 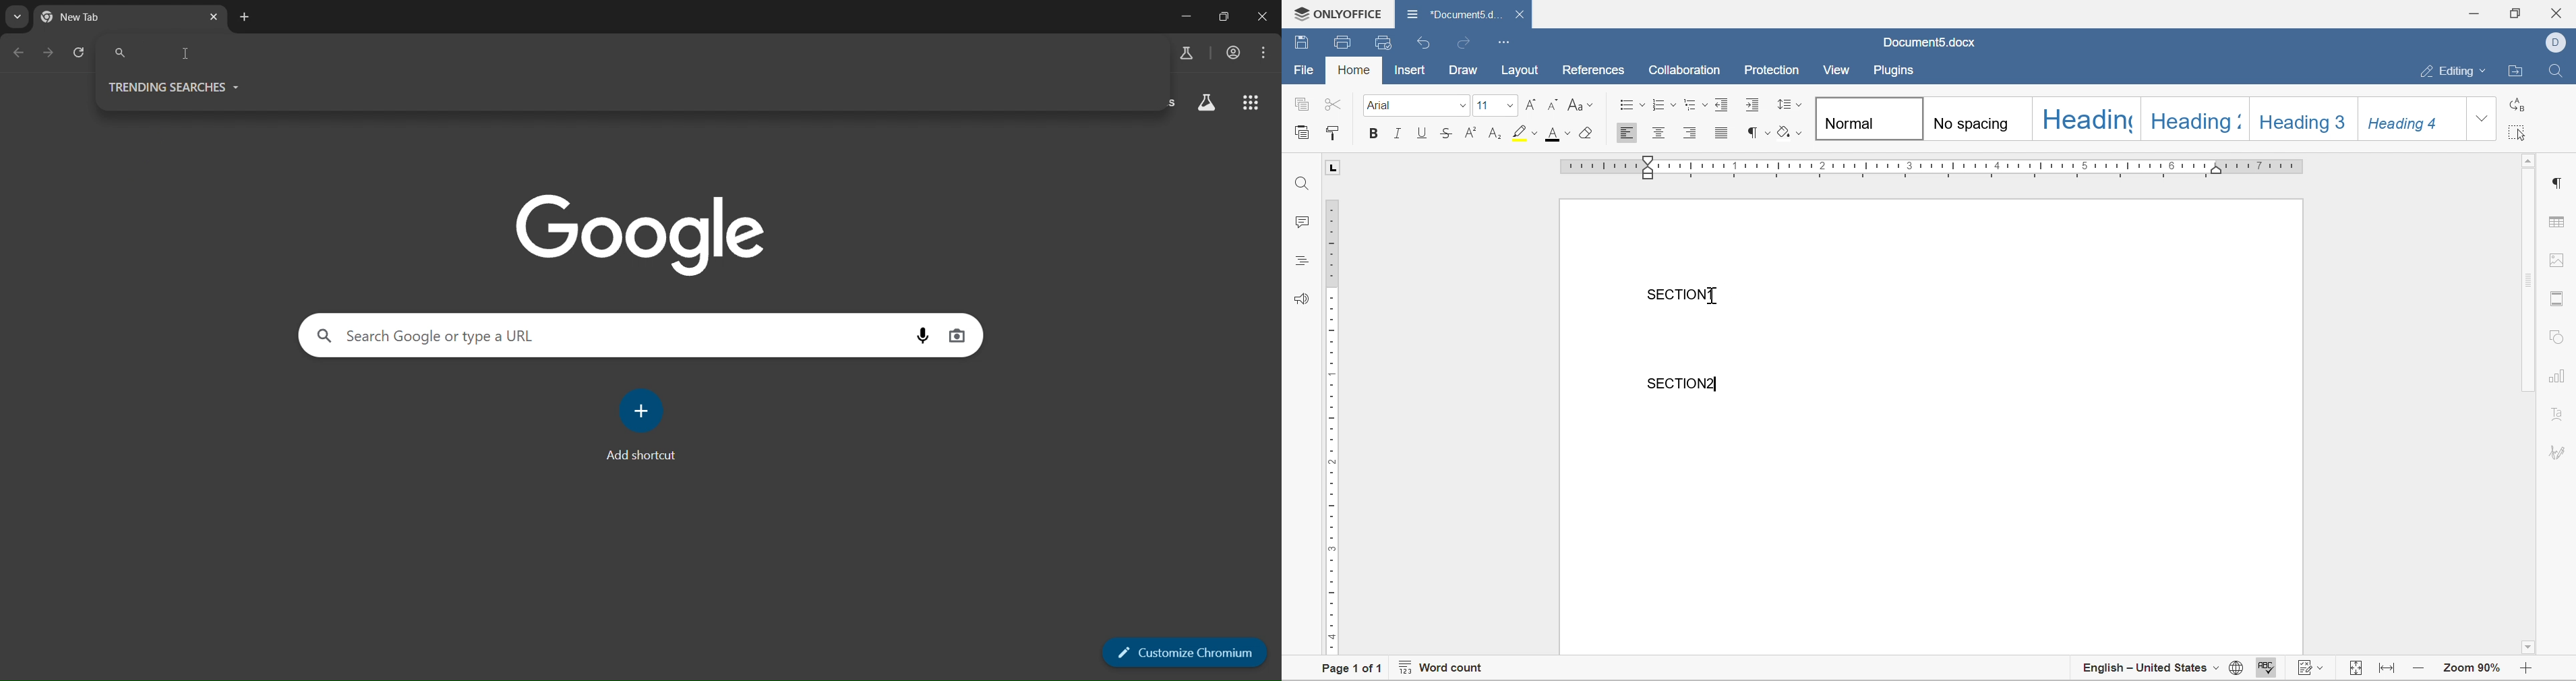 I want to click on close, so click(x=1263, y=17).